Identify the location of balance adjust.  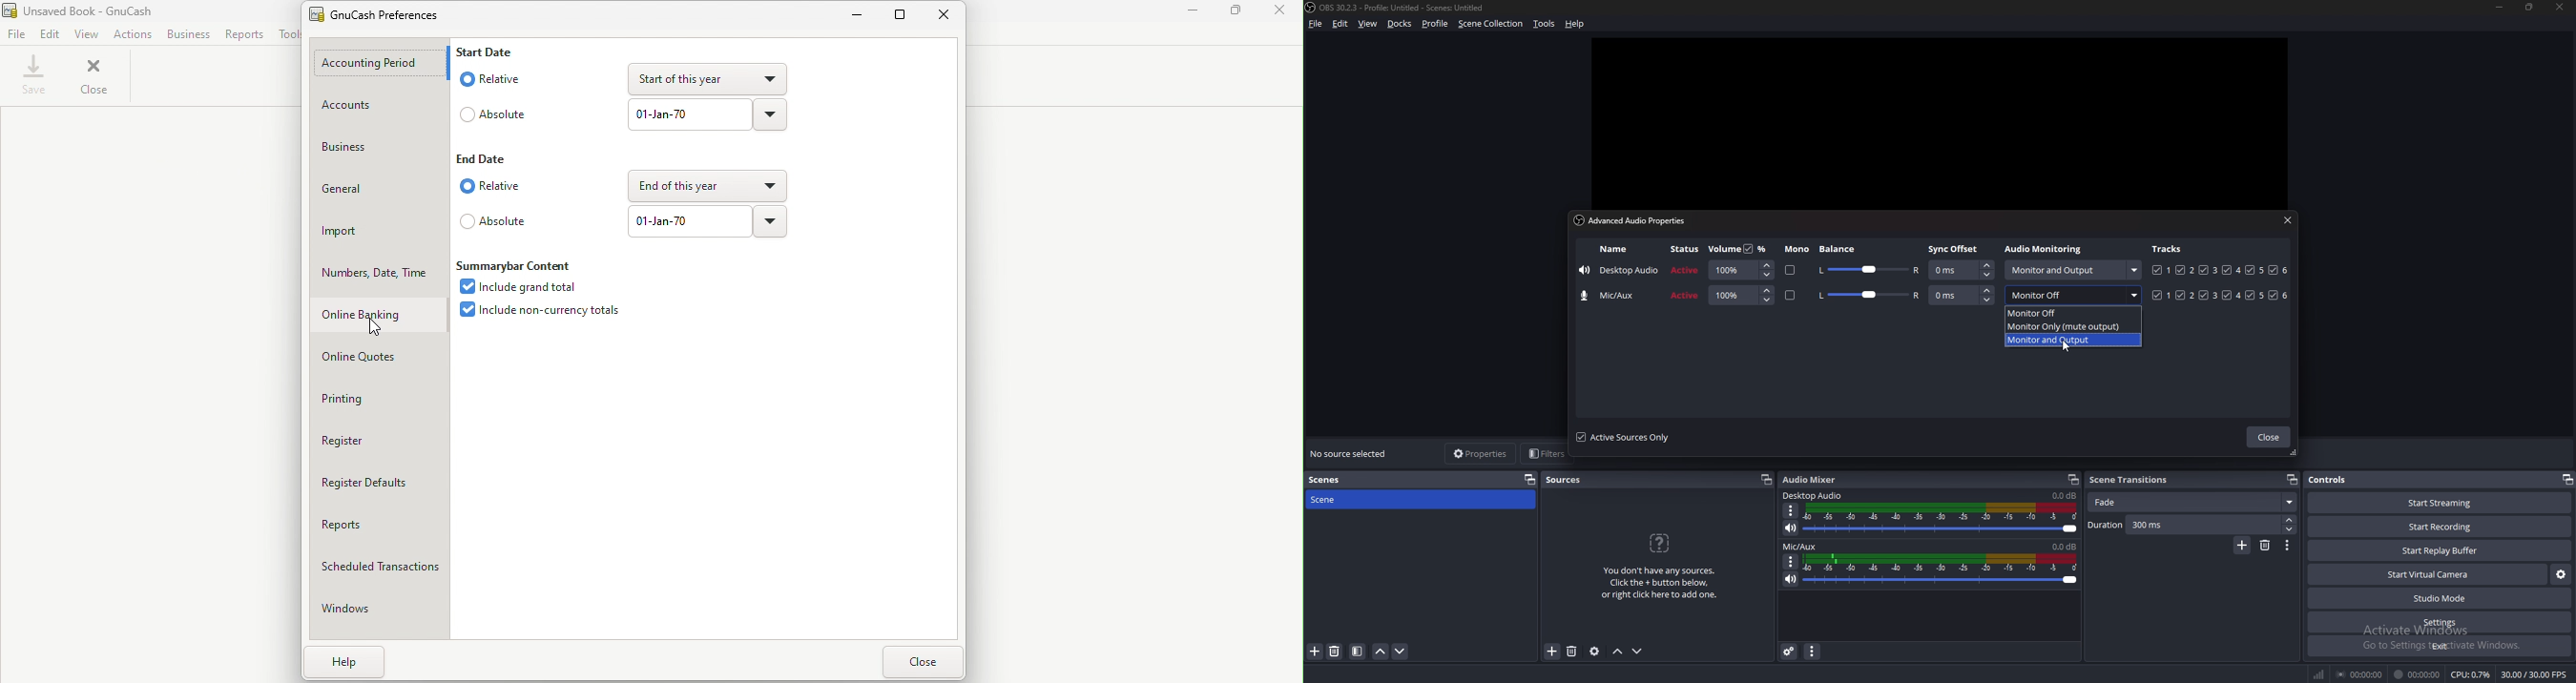
(1870, 269).